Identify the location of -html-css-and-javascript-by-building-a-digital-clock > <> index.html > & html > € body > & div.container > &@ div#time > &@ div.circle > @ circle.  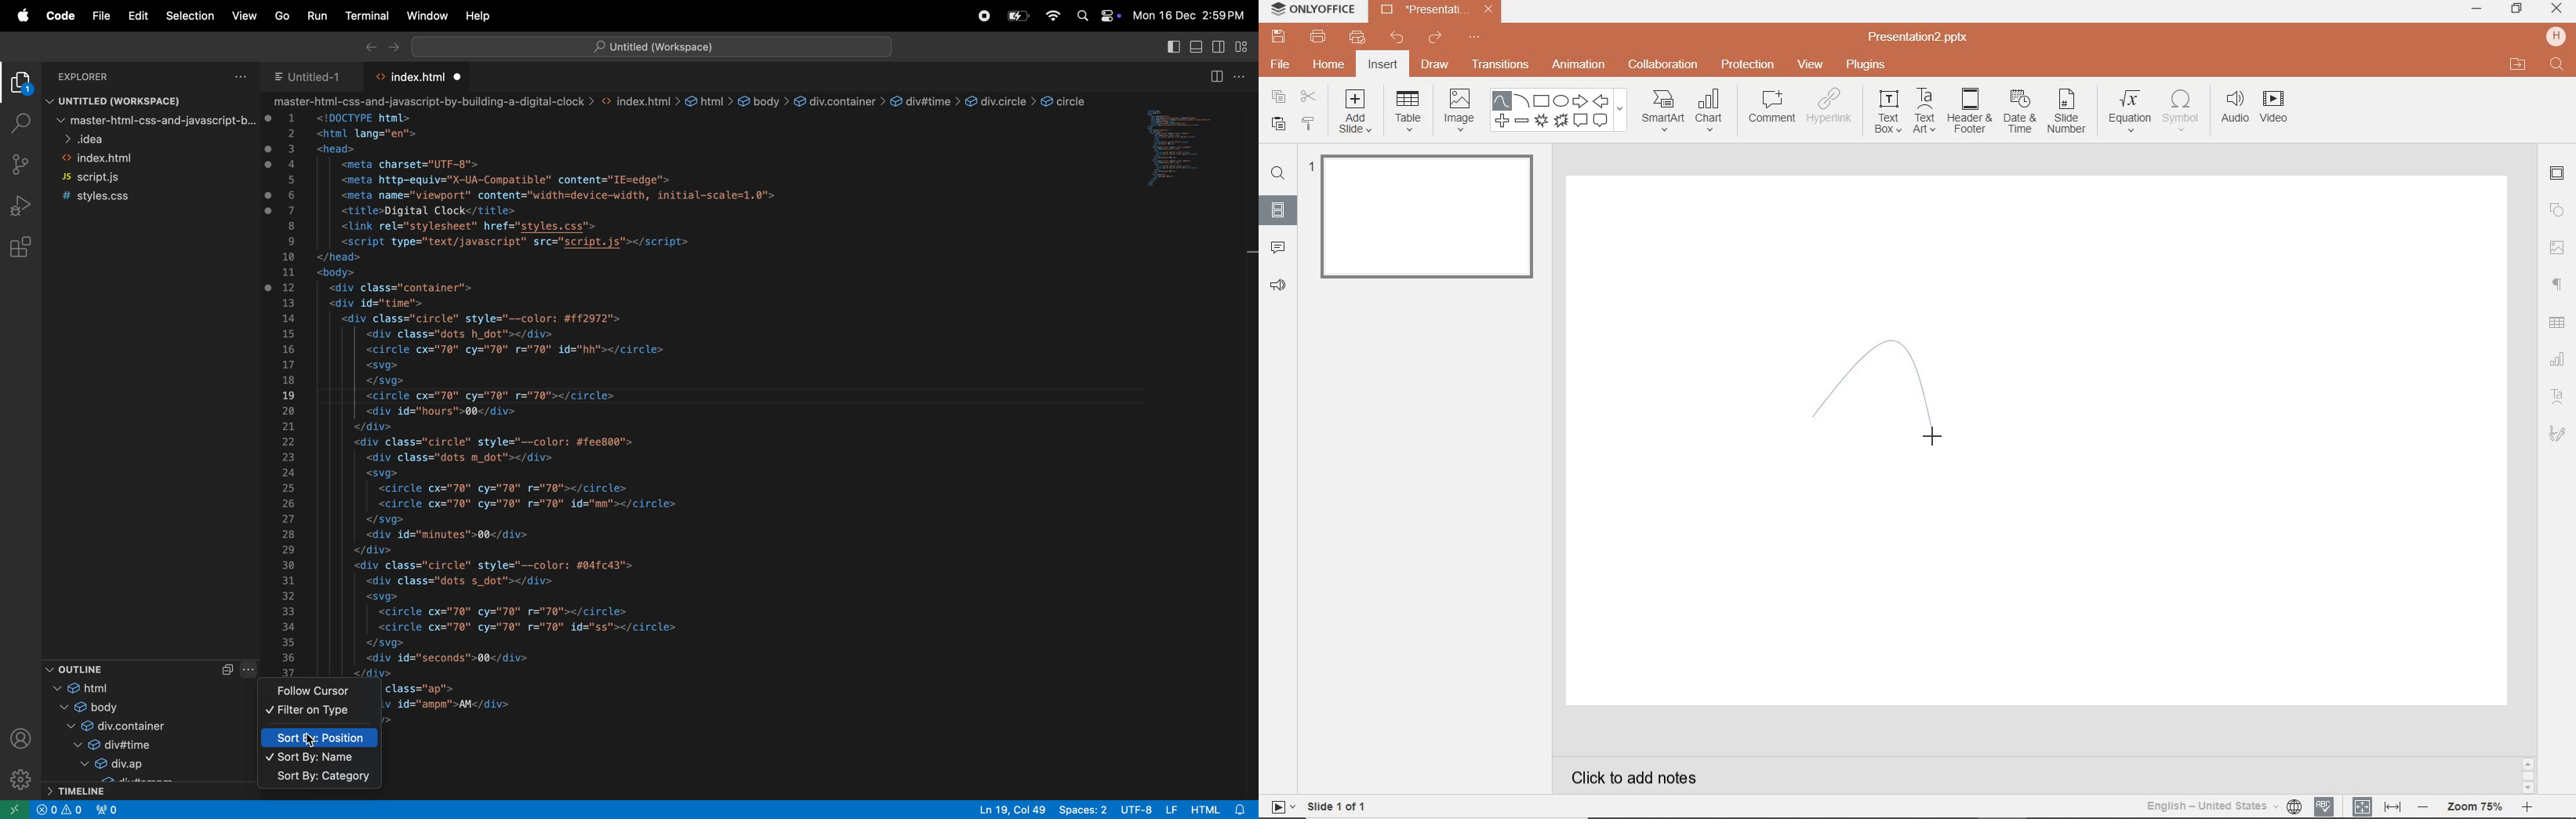
(685, 101).